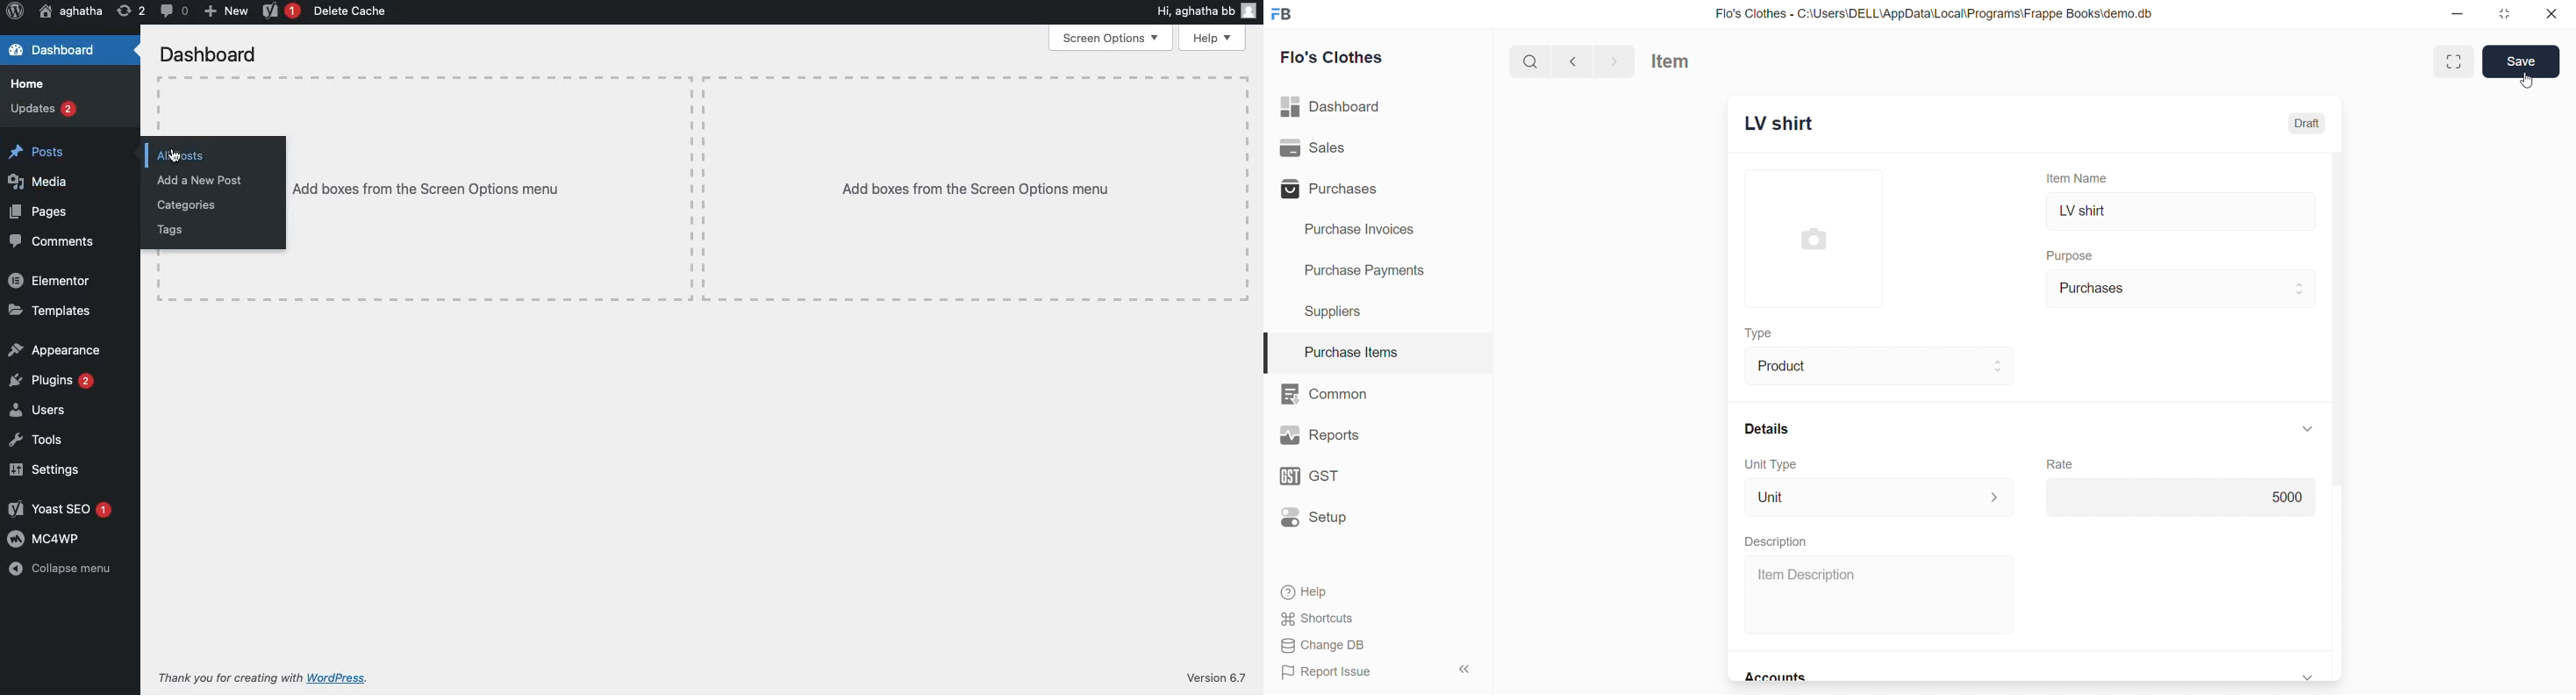 This screenshot has height=700, width=2576. What do you see at coordinates (56, 51) in the screenshot?
I see `Dashboard` at bounding box center [56, 51].